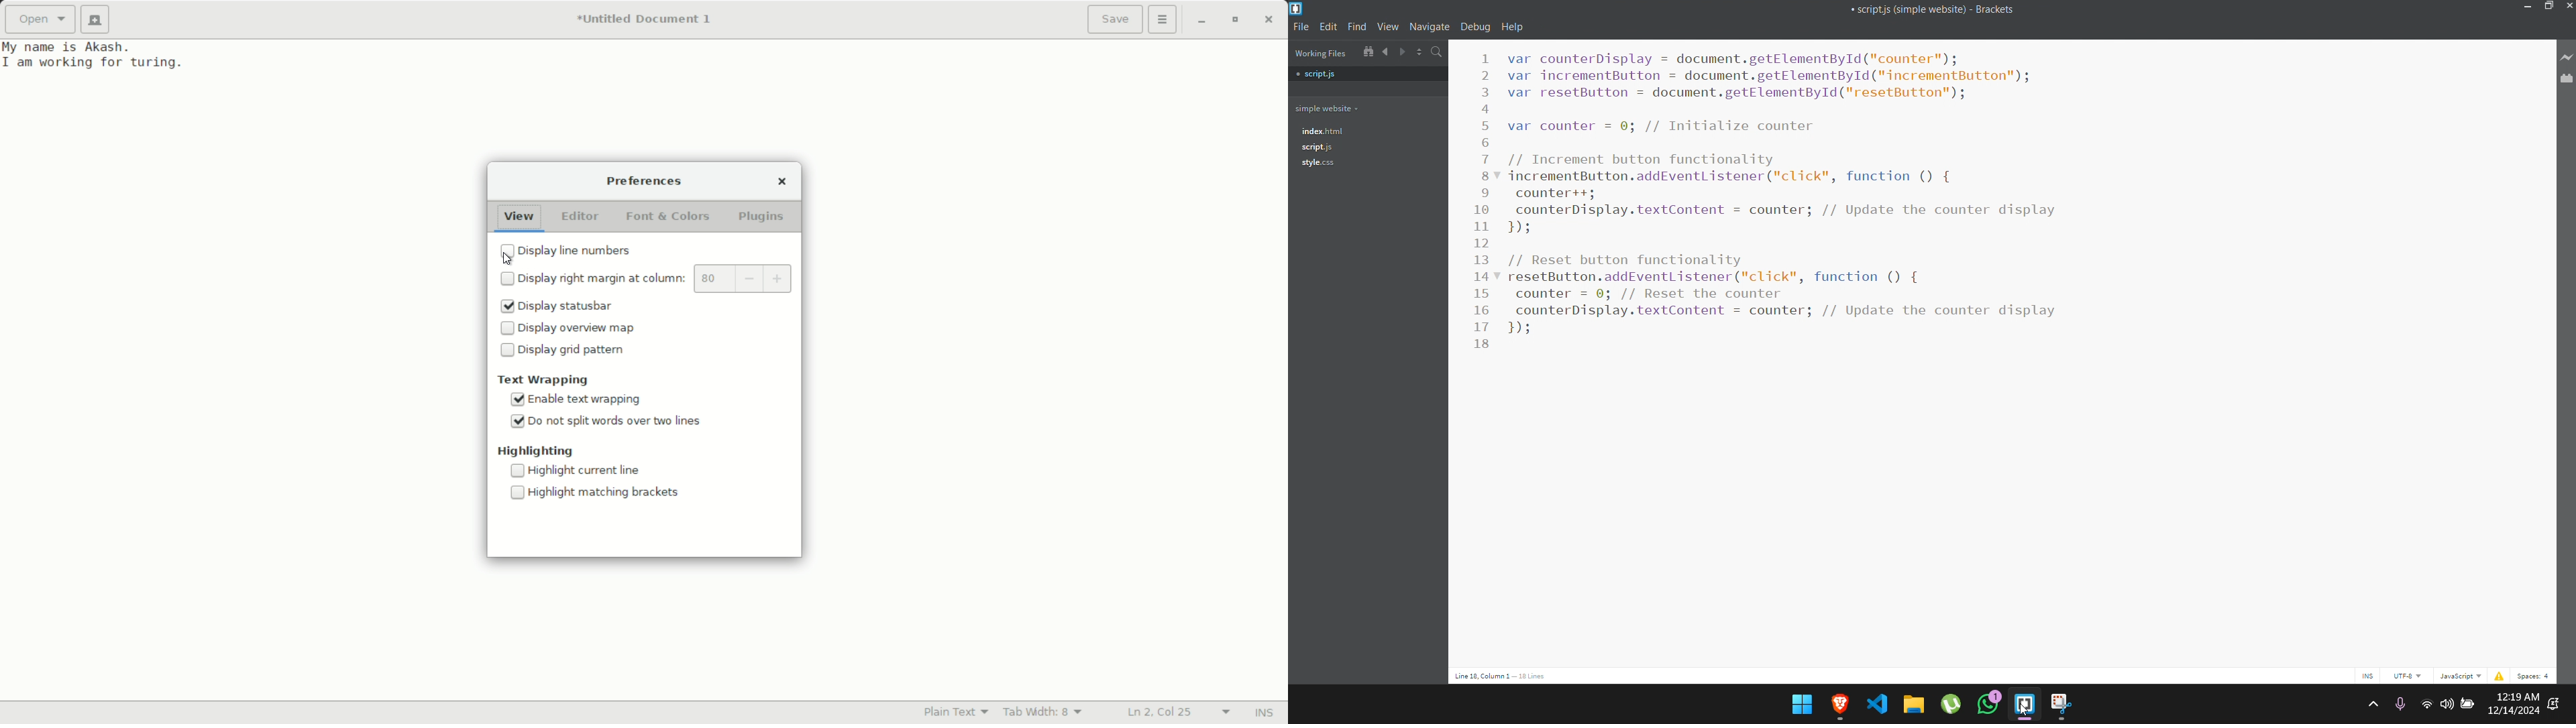 This screenshot has width=2576, height=728. What do you see at coordinates (506, 306) in the screenshot?
I see `checked checkbox` at bounding box center [506, 306].